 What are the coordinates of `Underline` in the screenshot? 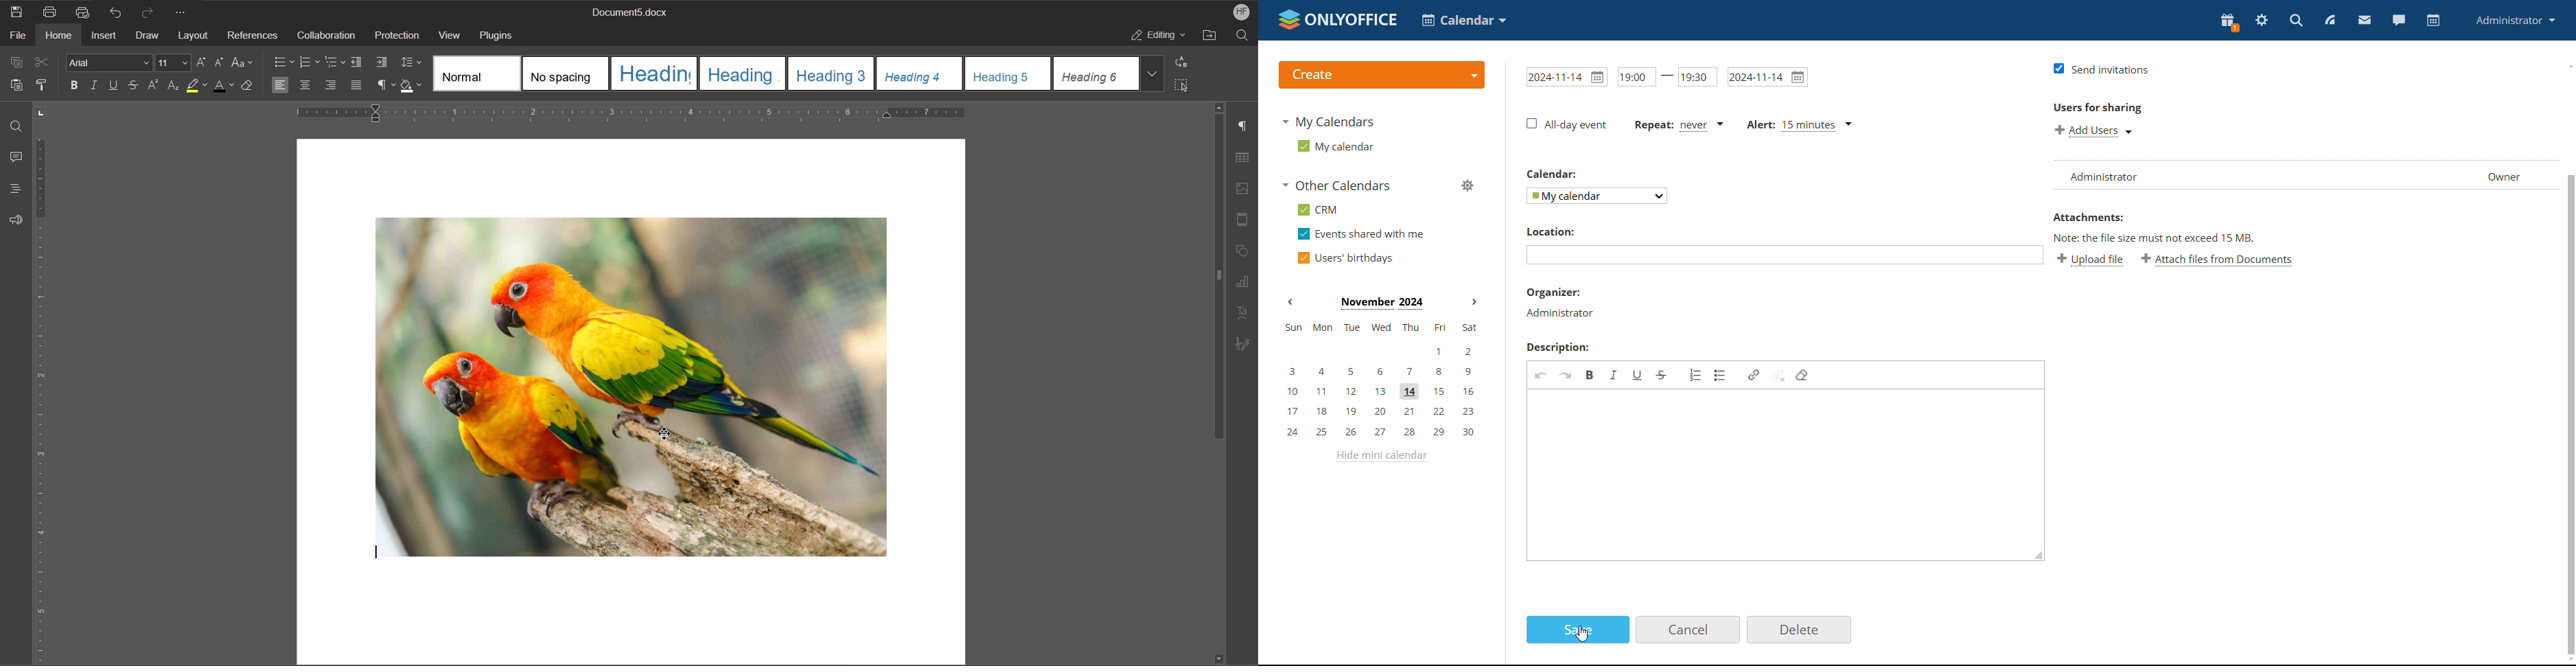 It's located at (117, 87).